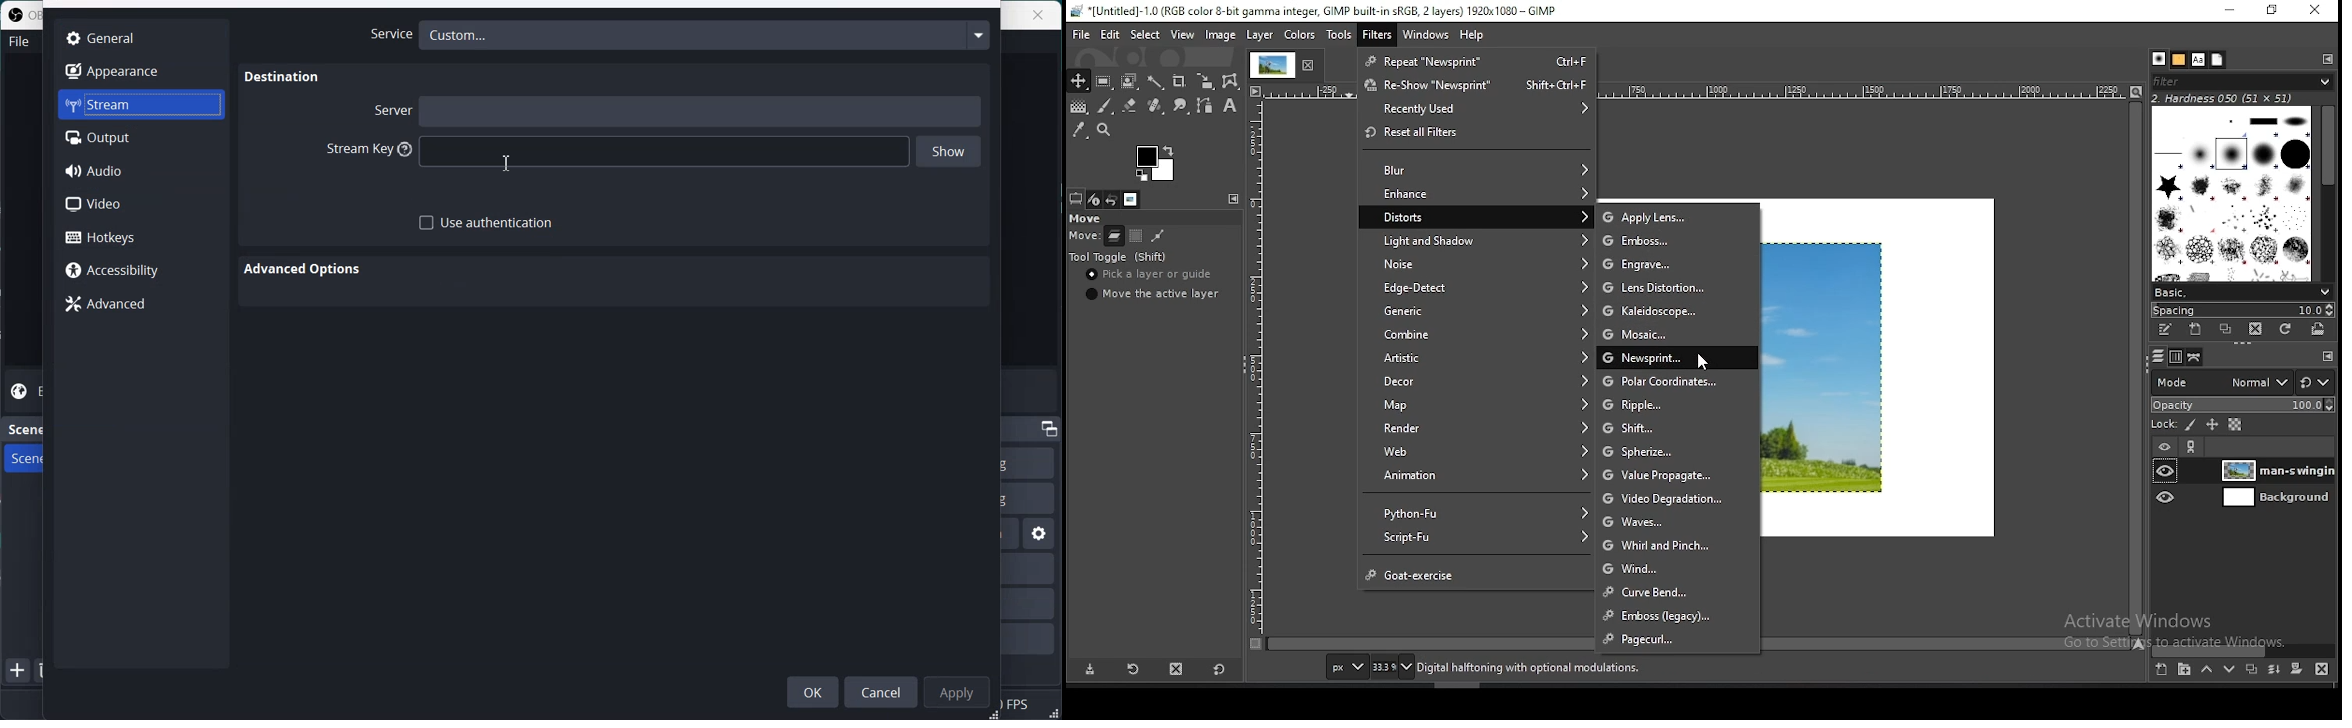 This screenshot has height=728, width=2352. Describe the element at coordinates (2325, 60) in the screenshot. I see `configure this tab` at that location.